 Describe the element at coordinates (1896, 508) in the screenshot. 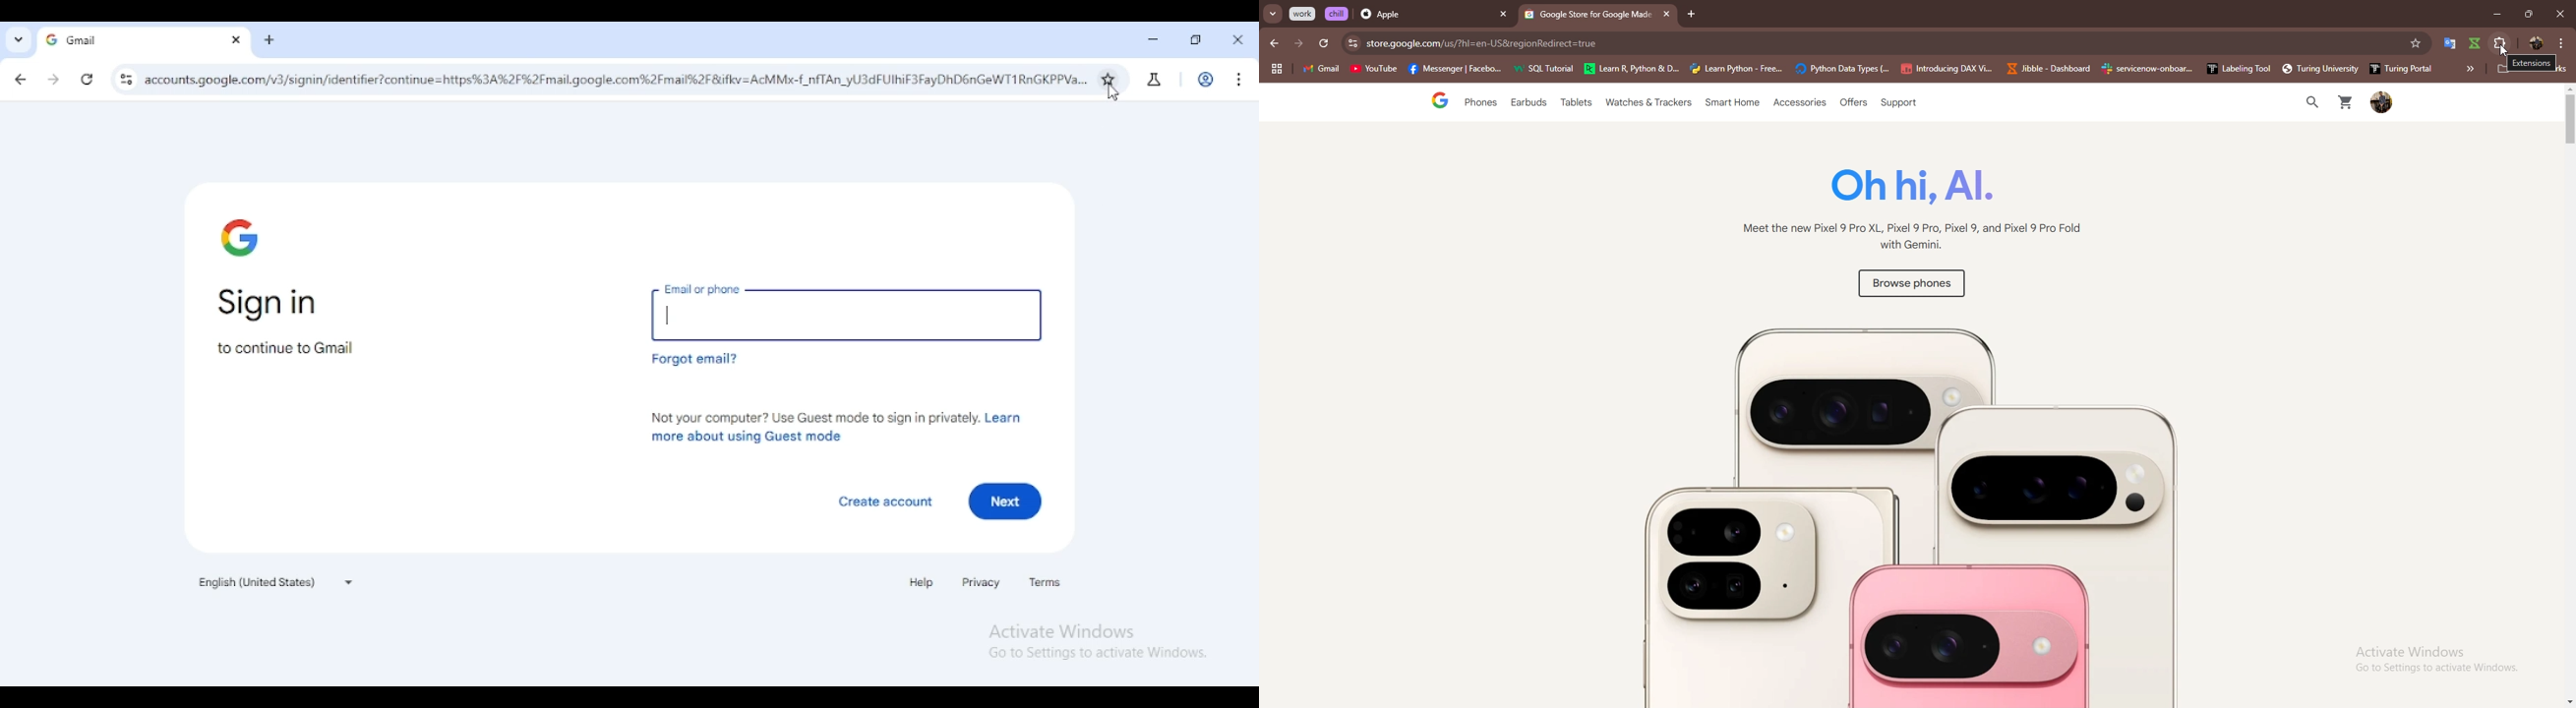

I see `Image` at that location.